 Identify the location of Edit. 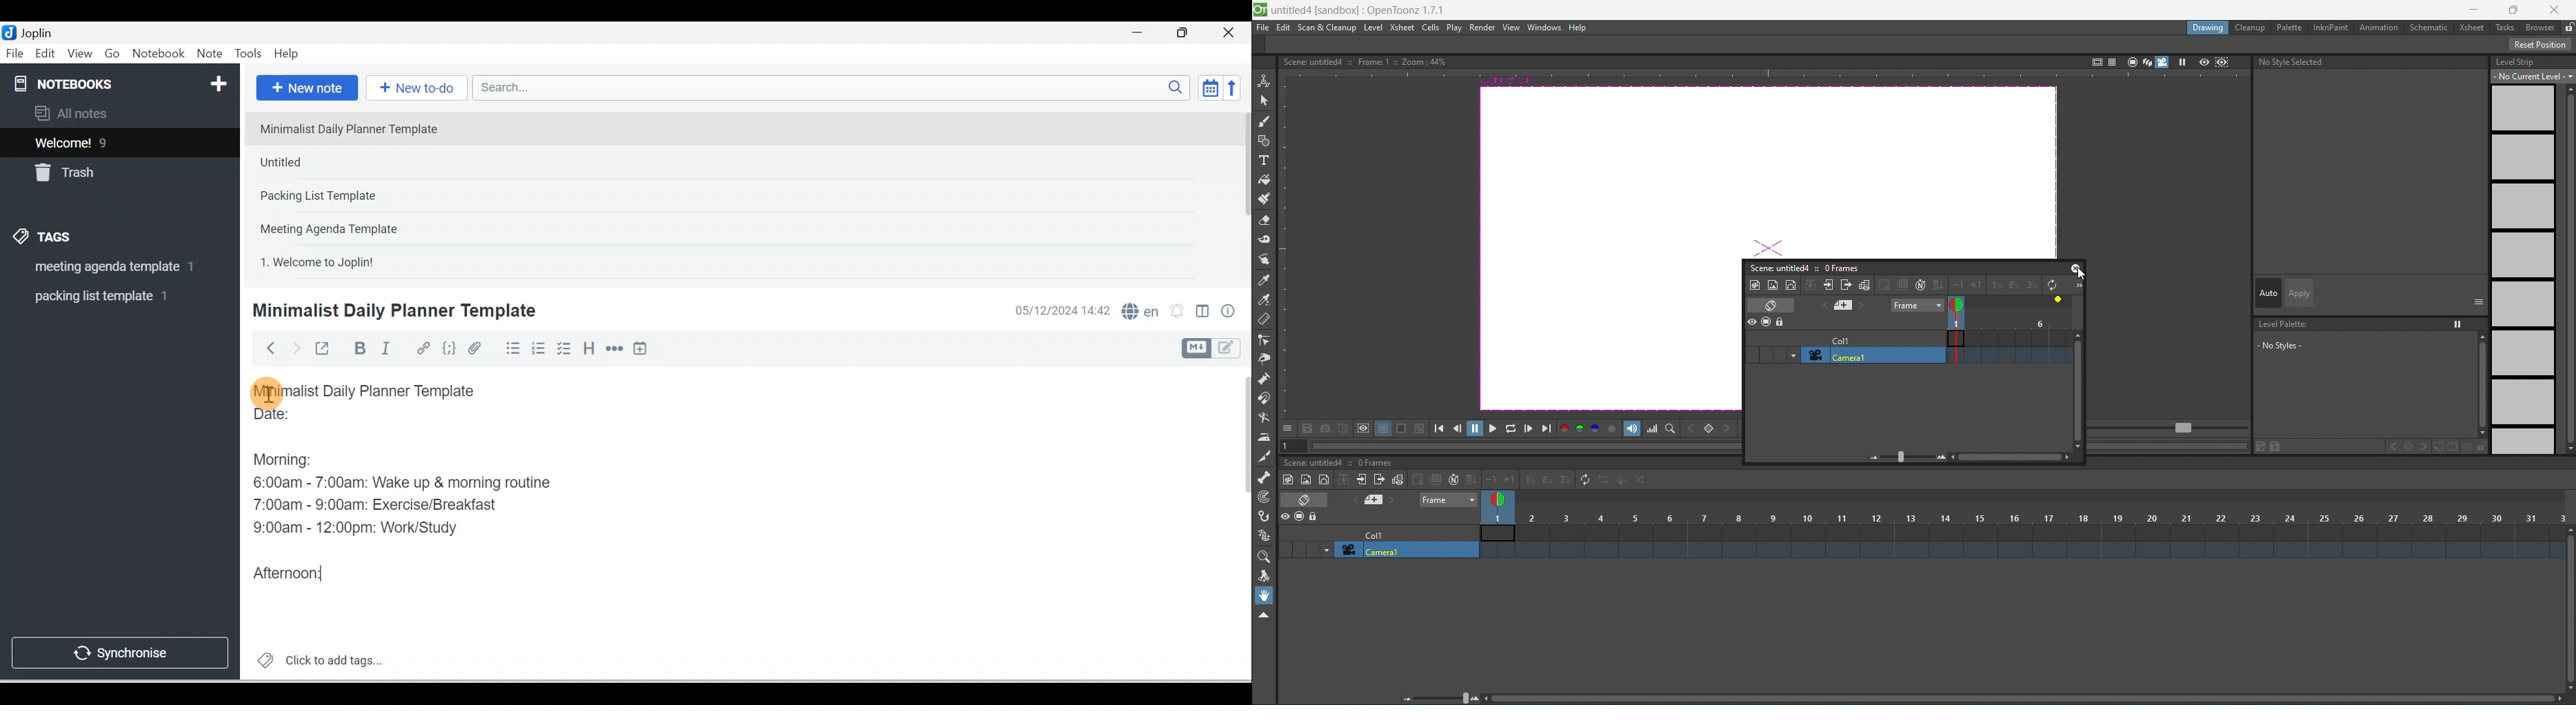
(46, 54).